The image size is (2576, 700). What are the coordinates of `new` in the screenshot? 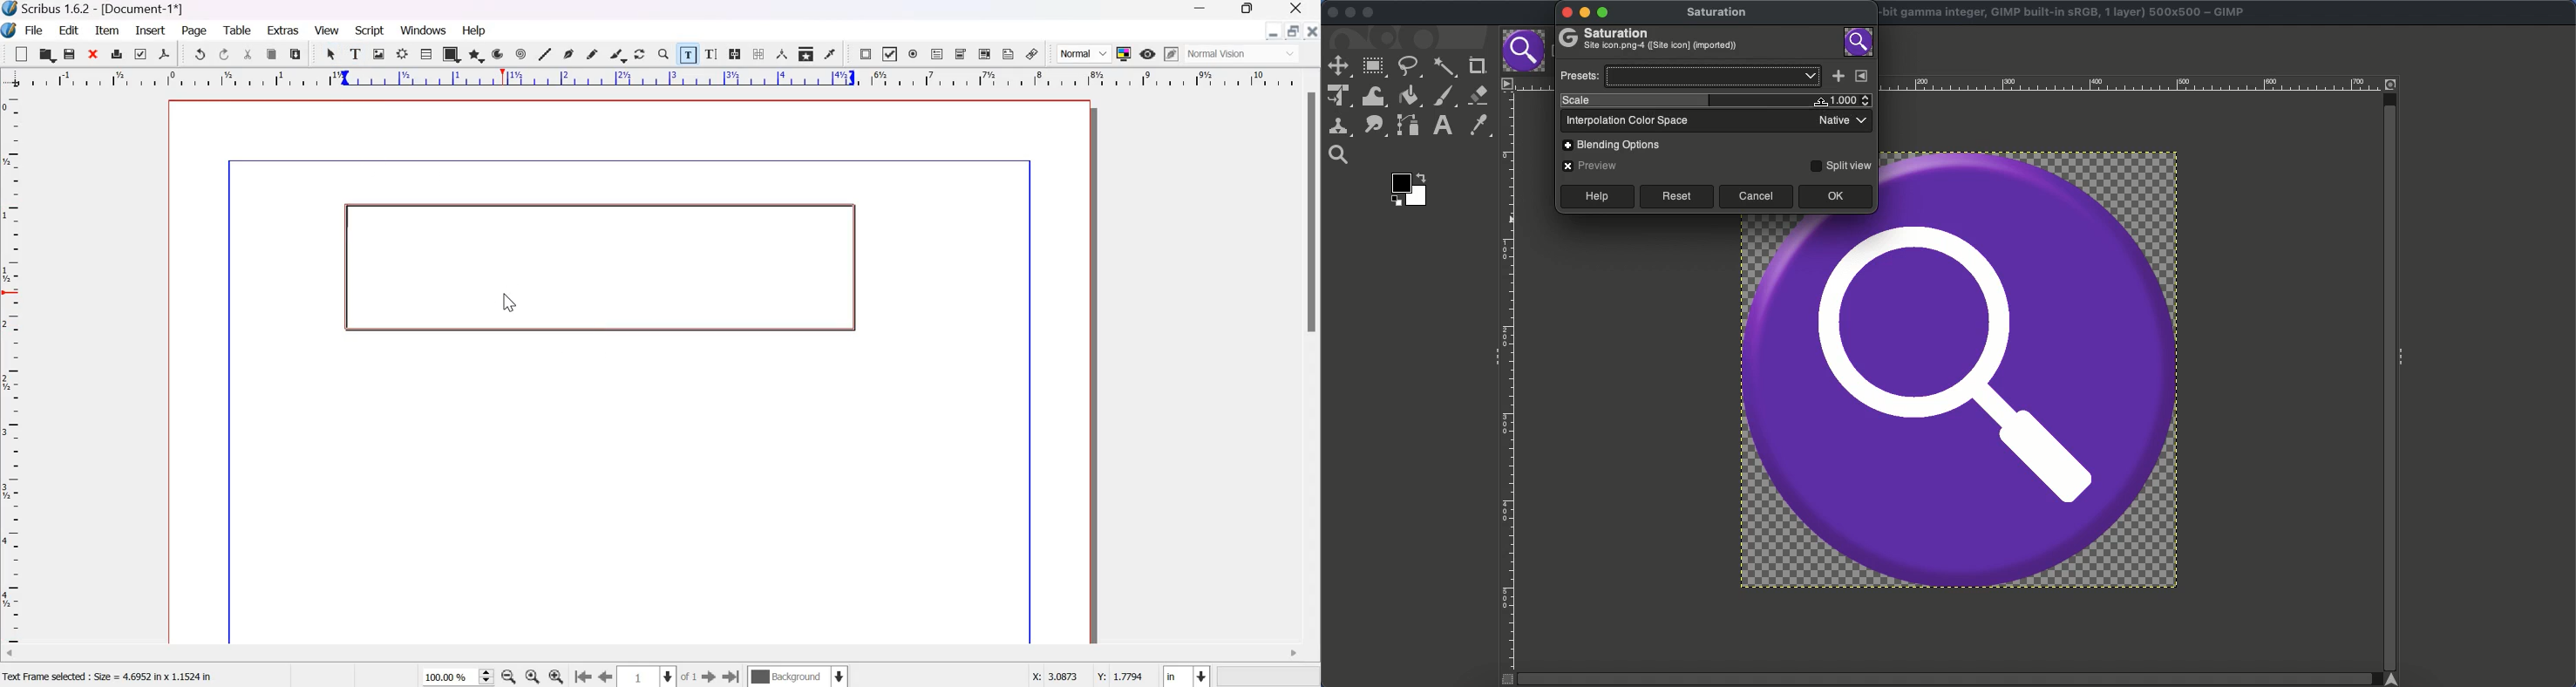 It's located at (21, 54).